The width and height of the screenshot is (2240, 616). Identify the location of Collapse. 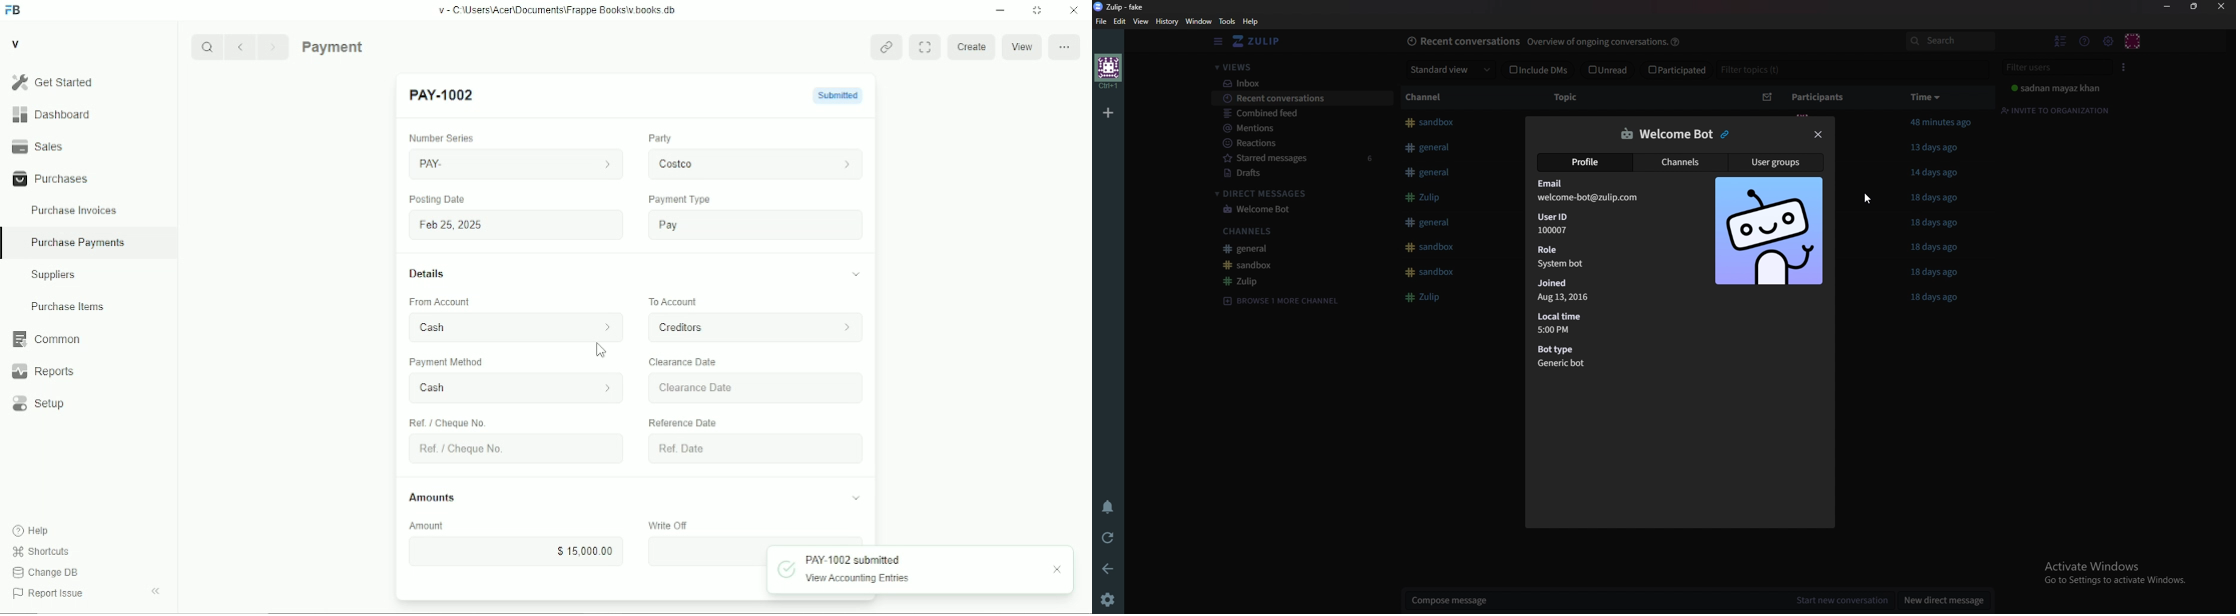
(155, 591).